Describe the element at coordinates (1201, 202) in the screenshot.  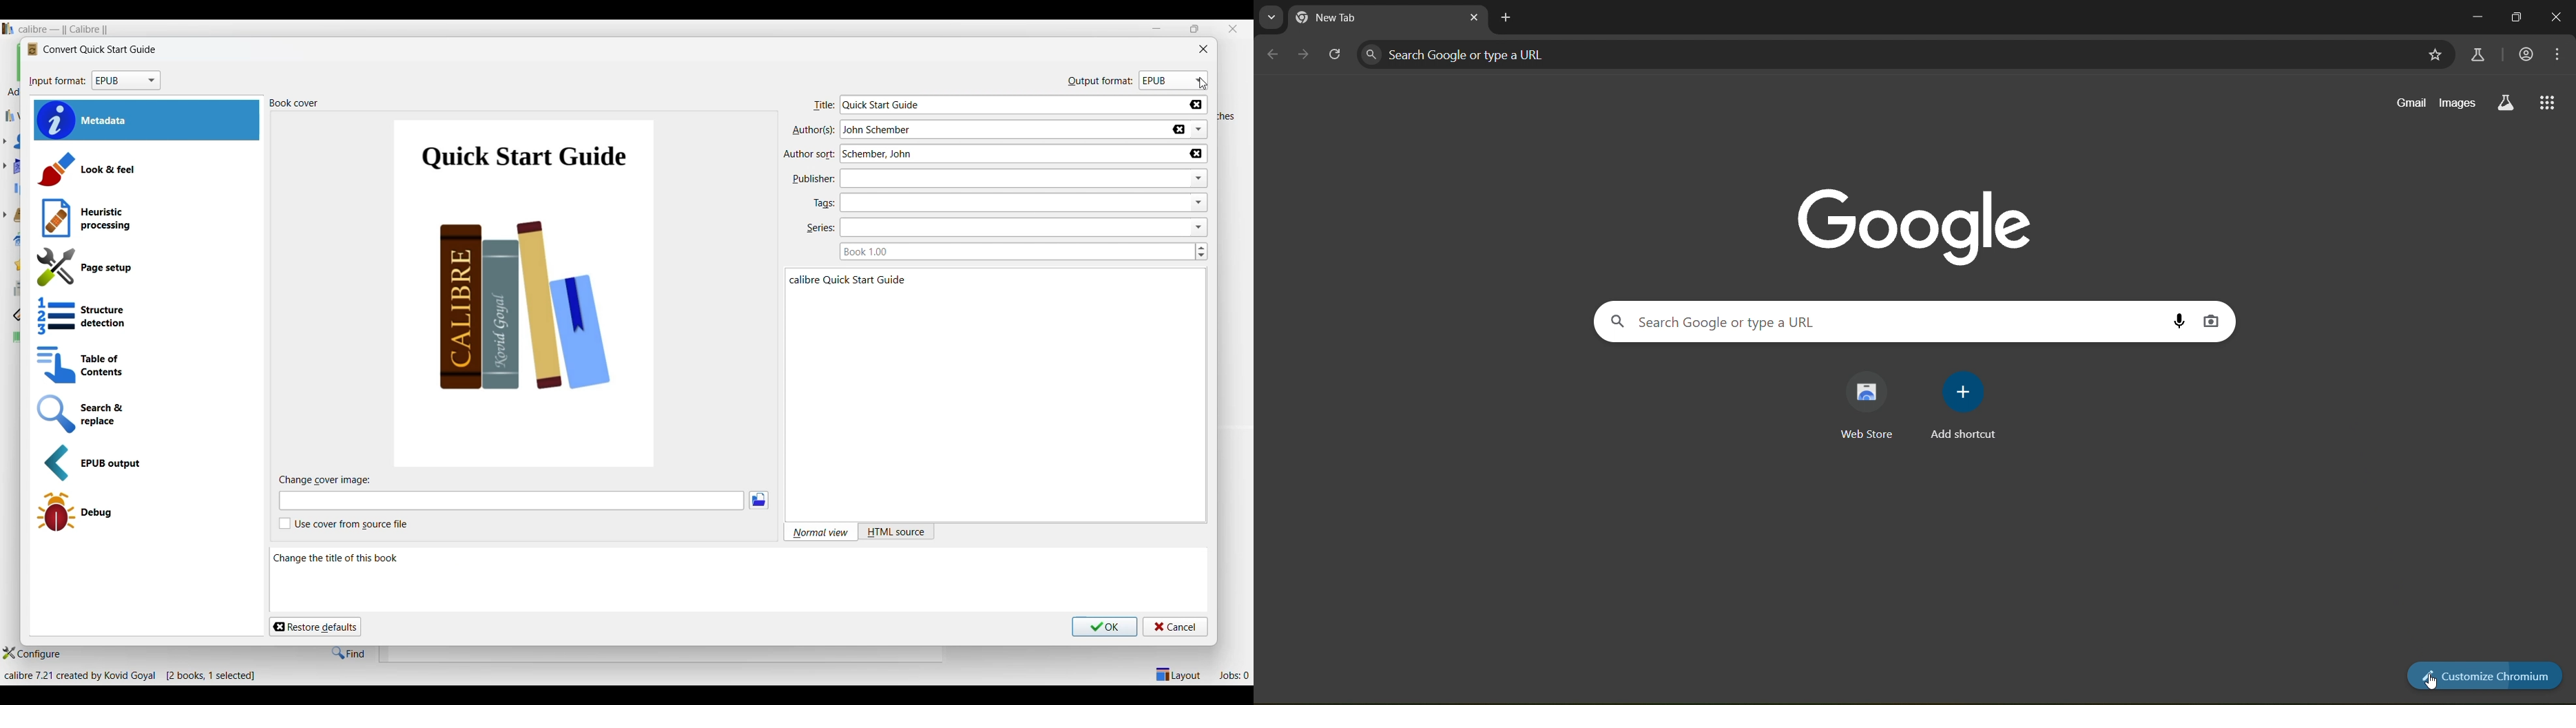
I see `dropdown` at that location.